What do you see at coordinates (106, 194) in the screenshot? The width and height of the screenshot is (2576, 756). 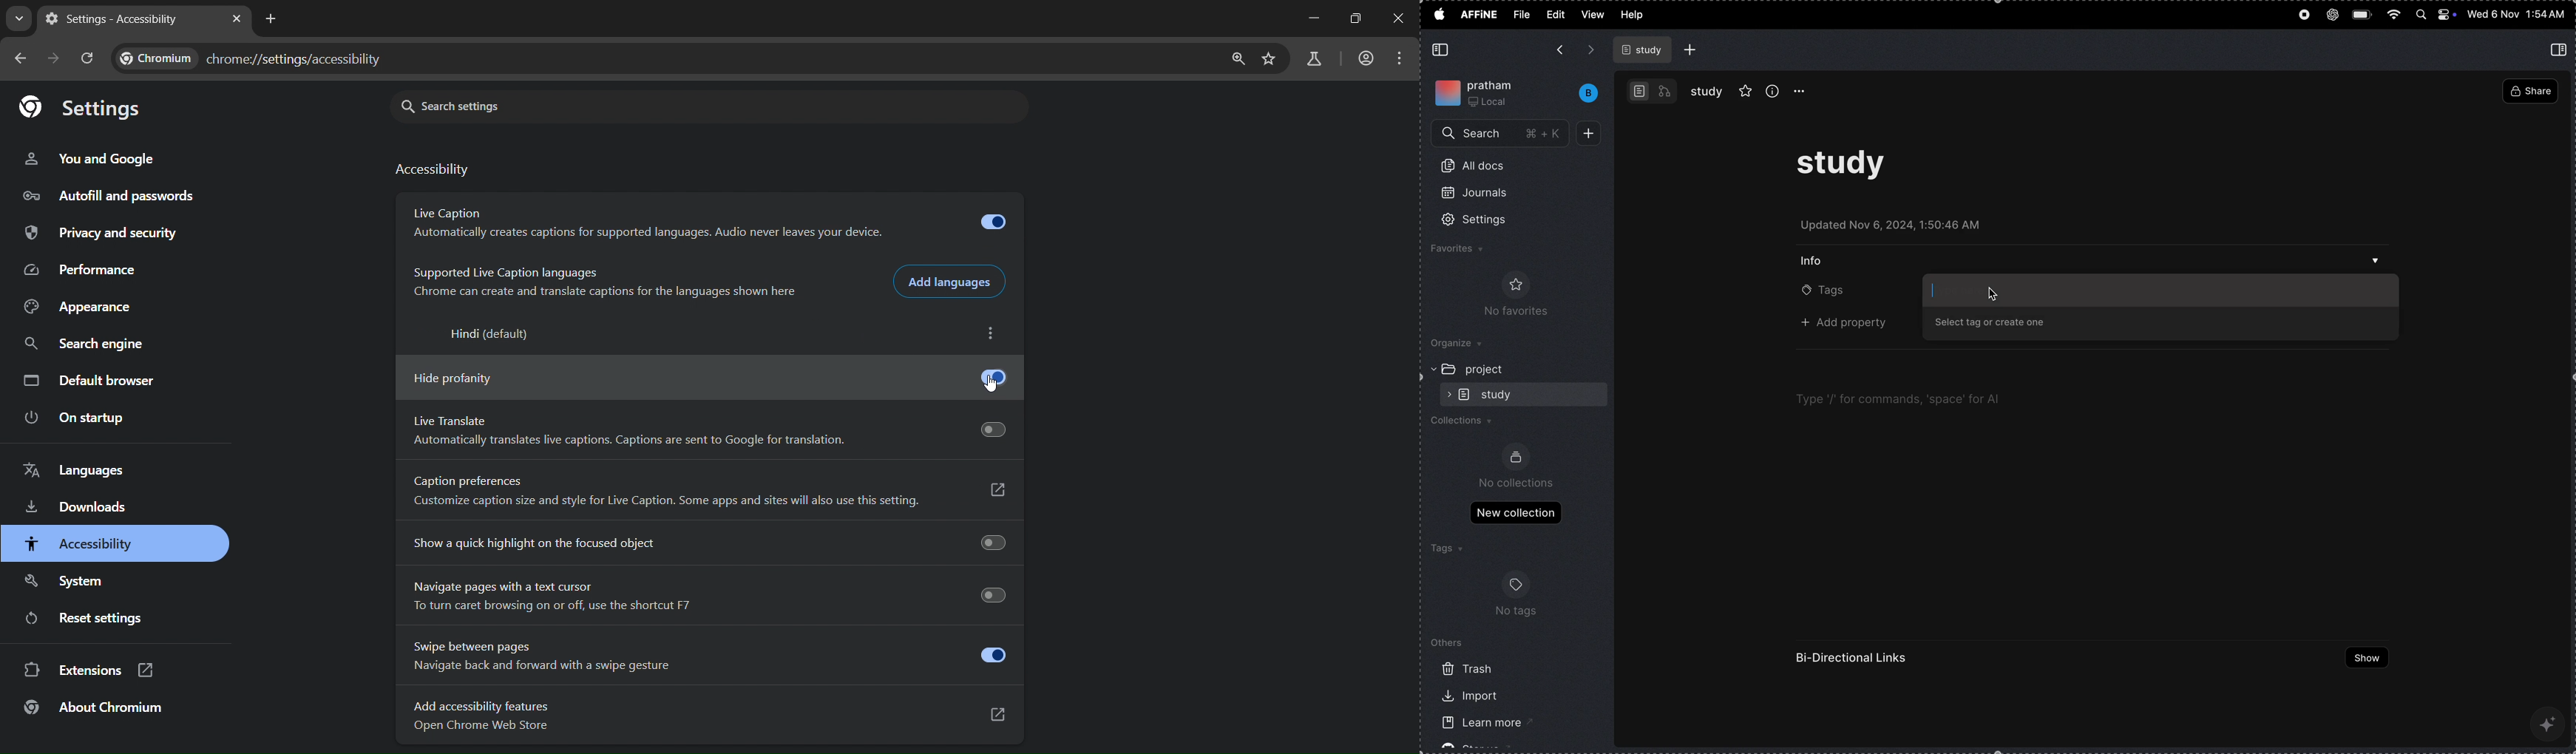 I see `autofill and passwords` at bounding box center [106, 194].